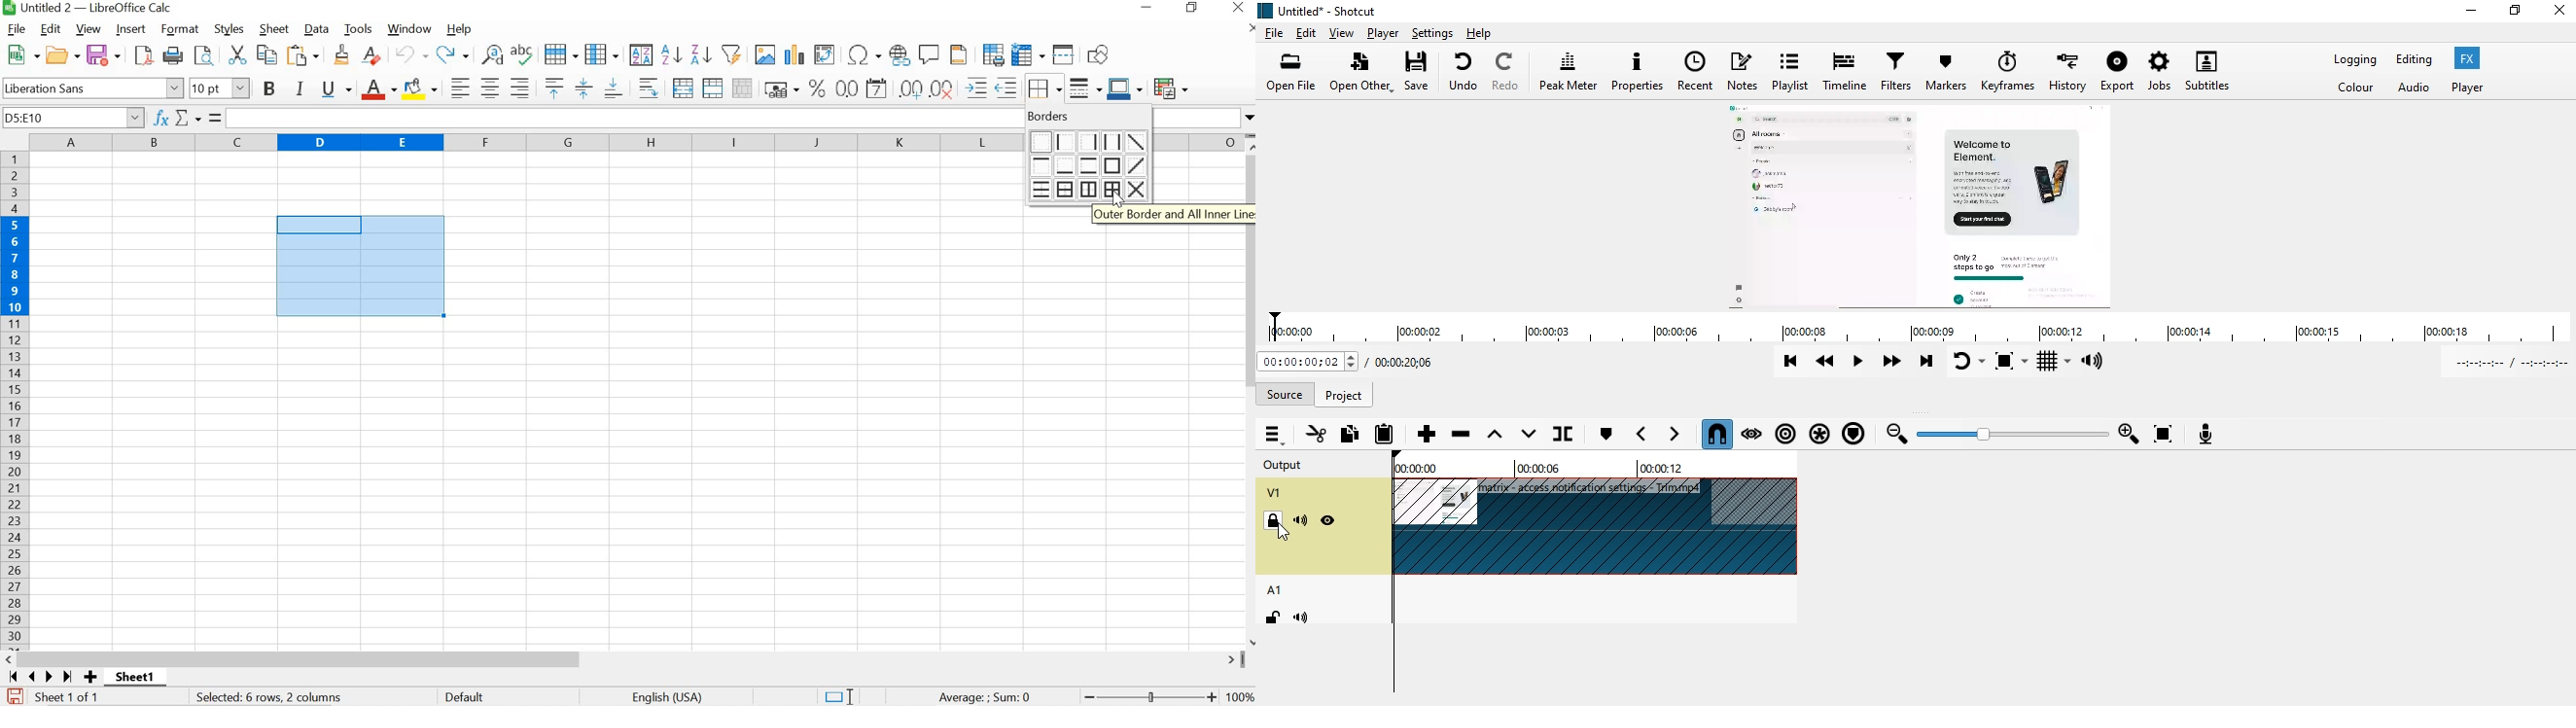 This screenshot has width=2576, height=728. I want to click on ROW, so click(561, 55).